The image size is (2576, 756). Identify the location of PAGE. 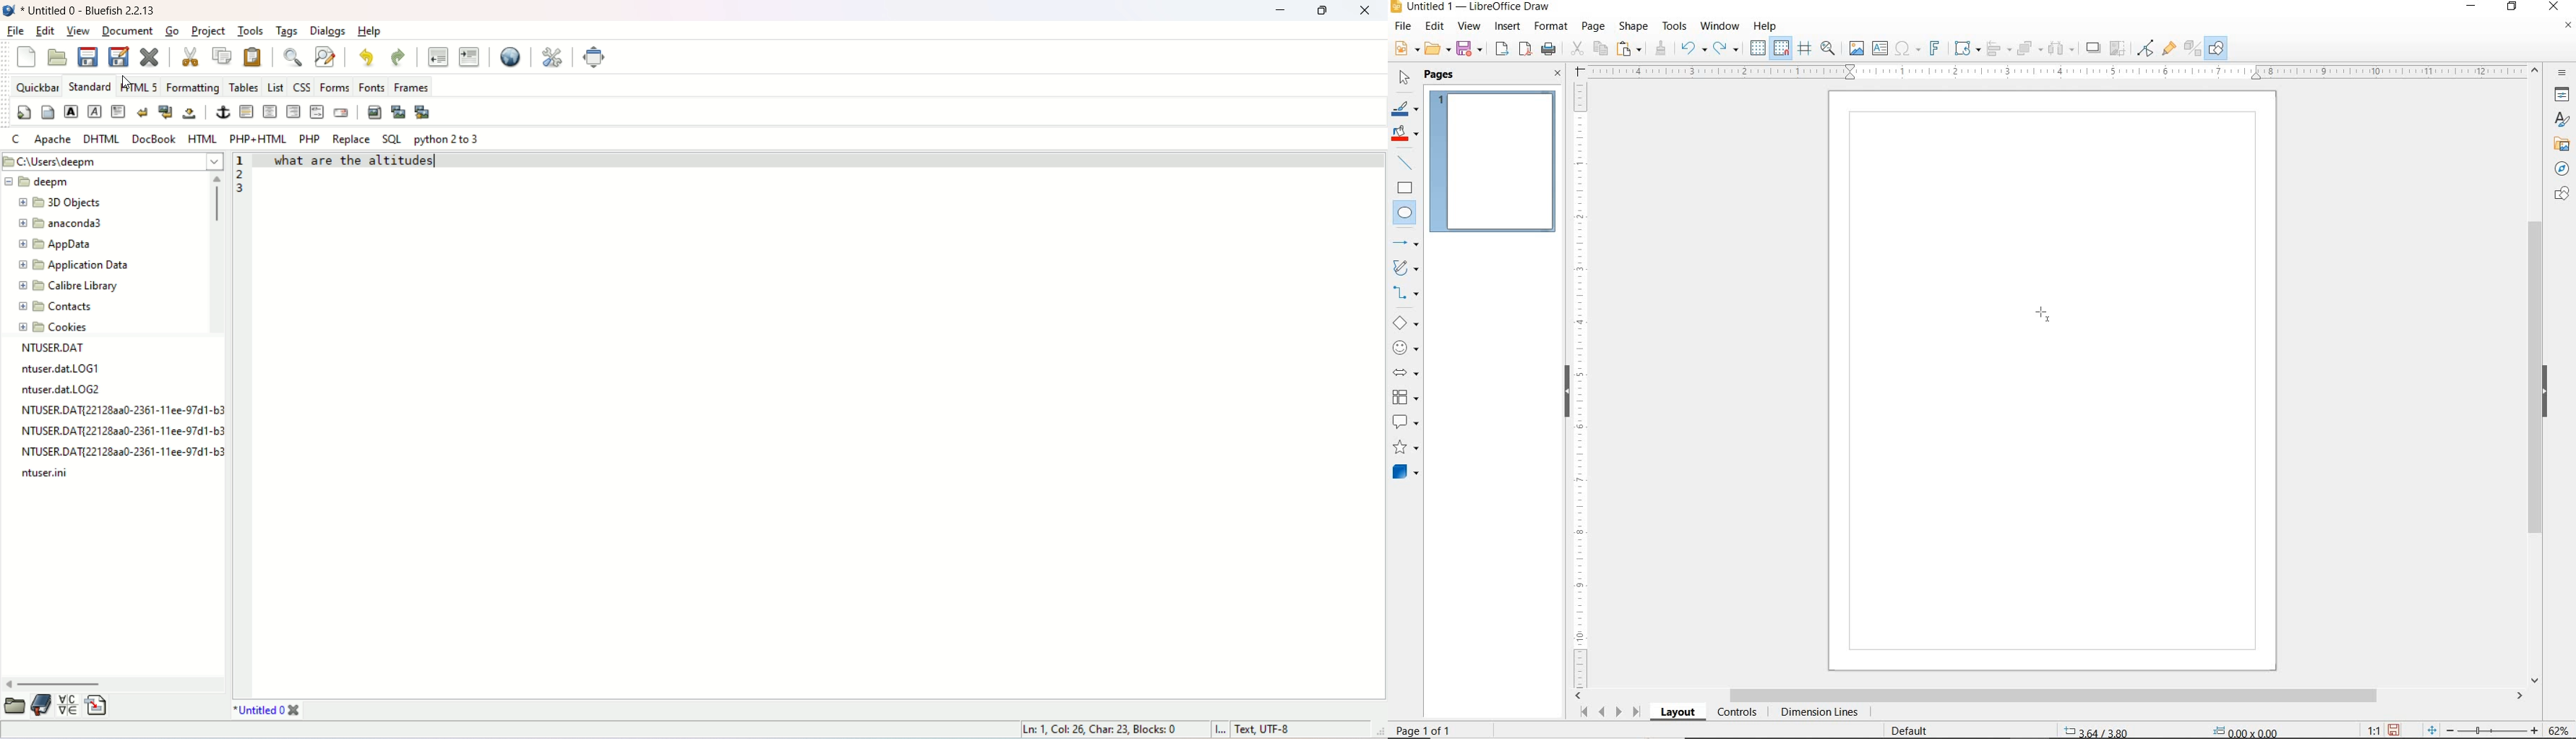
(1593, 26).